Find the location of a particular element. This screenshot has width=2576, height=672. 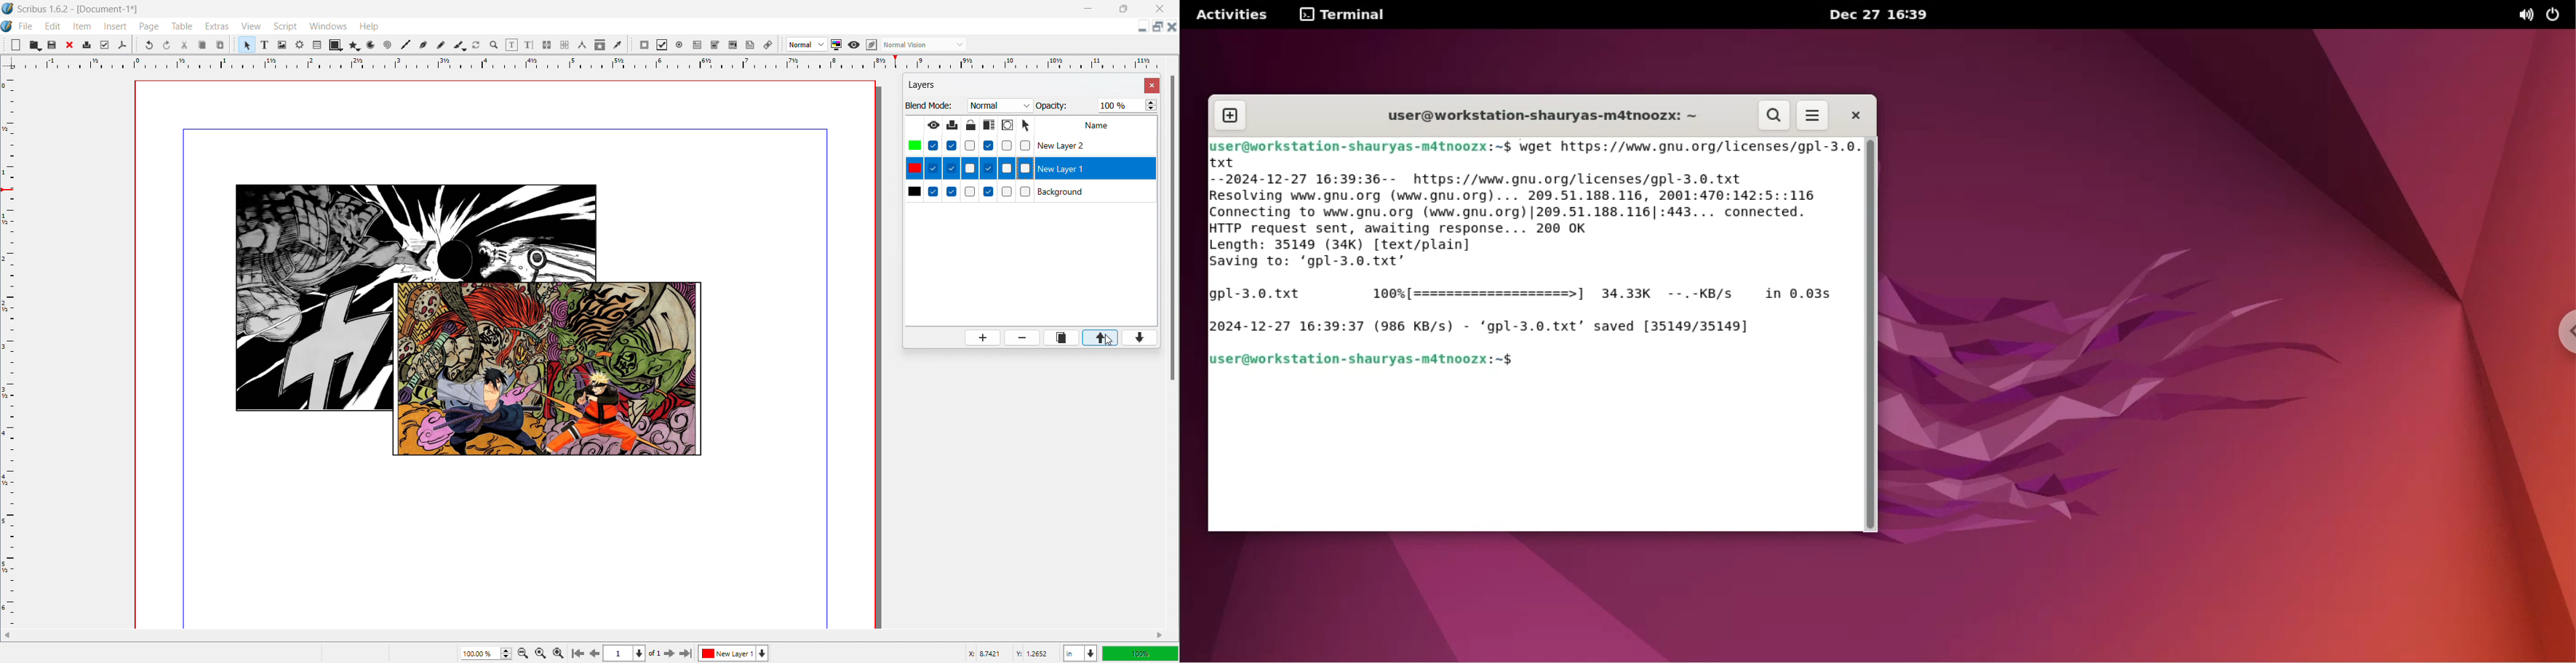

layer 1 selected is located at coordinates (733, 654).